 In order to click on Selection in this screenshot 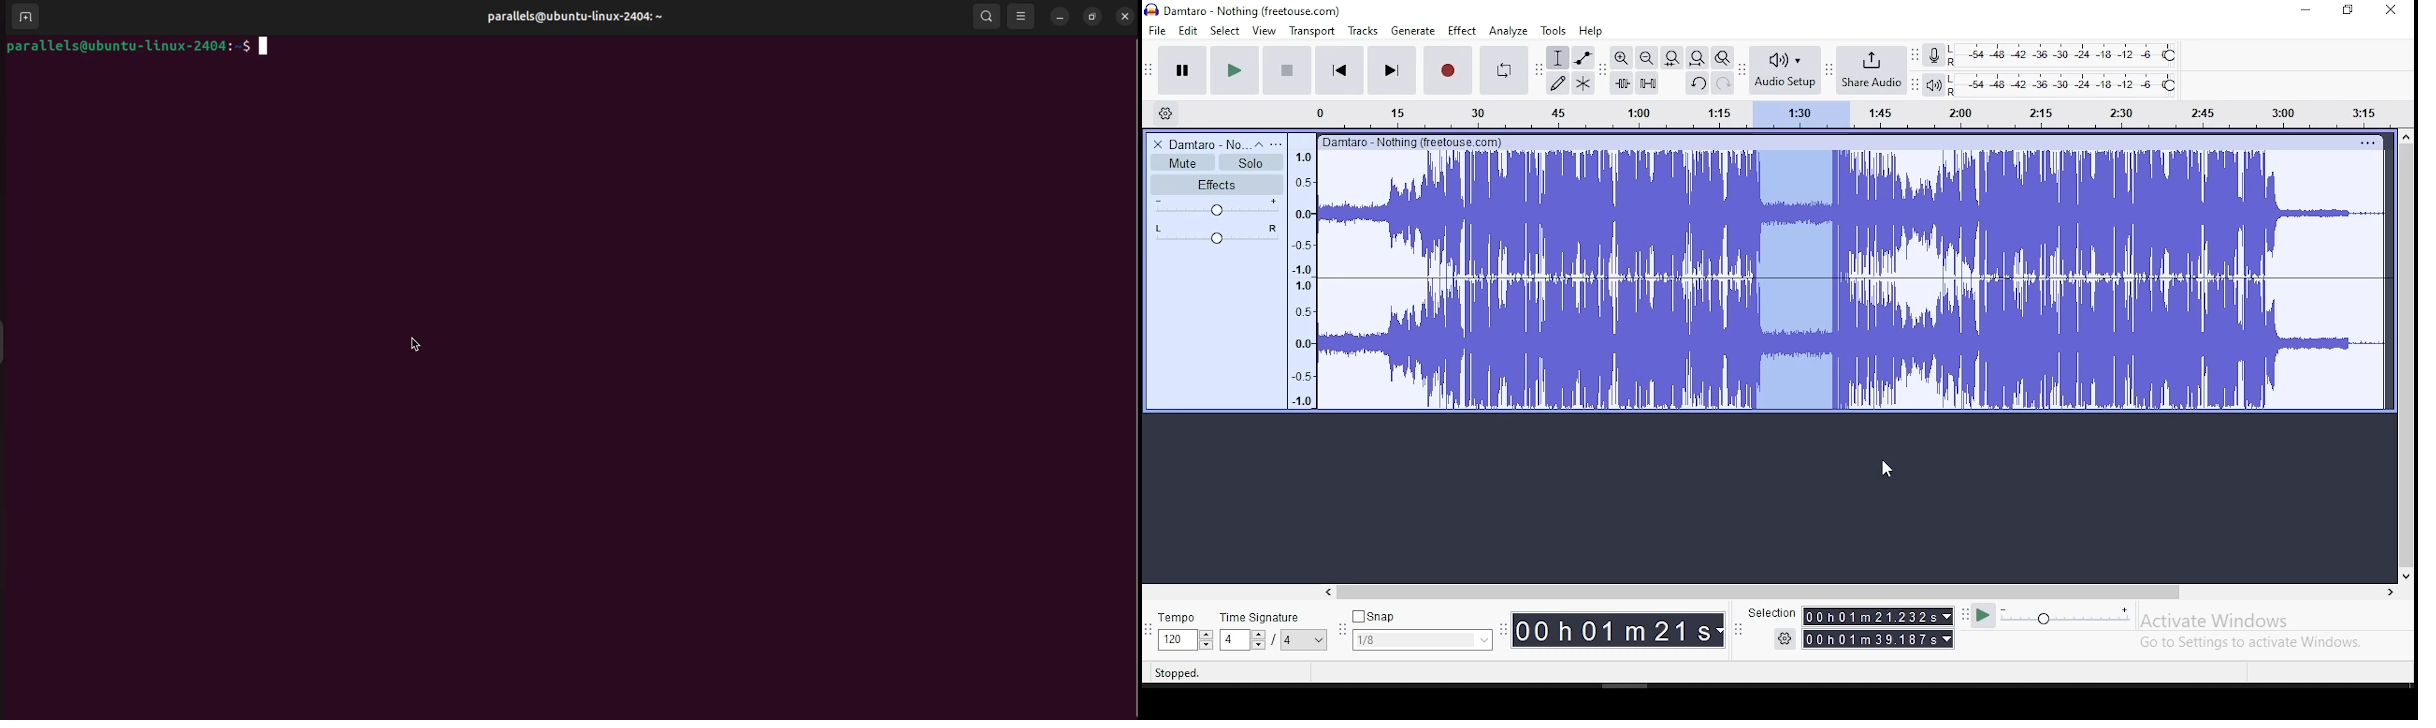, I will do `click(1770, 613)`.